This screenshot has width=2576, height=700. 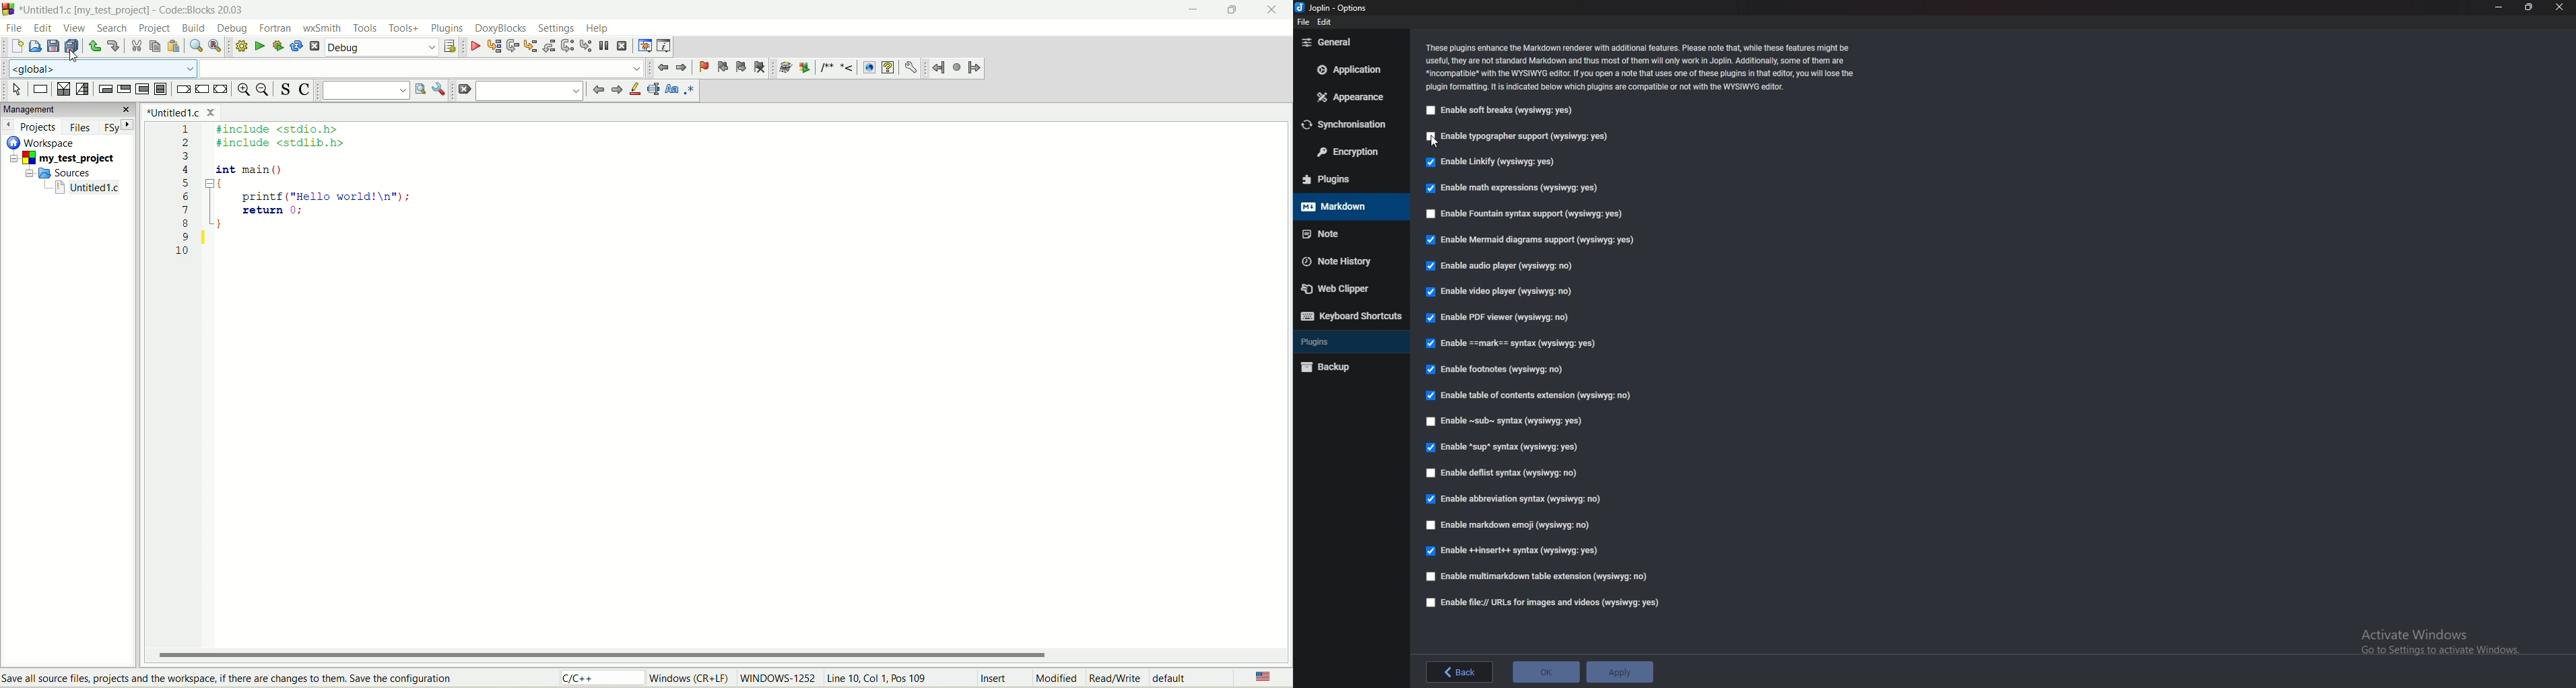 What do you see at coordinates (1513, 343) in the screenshot?
I see `enable Mark Syntax` at bounding box center [1513, 343].